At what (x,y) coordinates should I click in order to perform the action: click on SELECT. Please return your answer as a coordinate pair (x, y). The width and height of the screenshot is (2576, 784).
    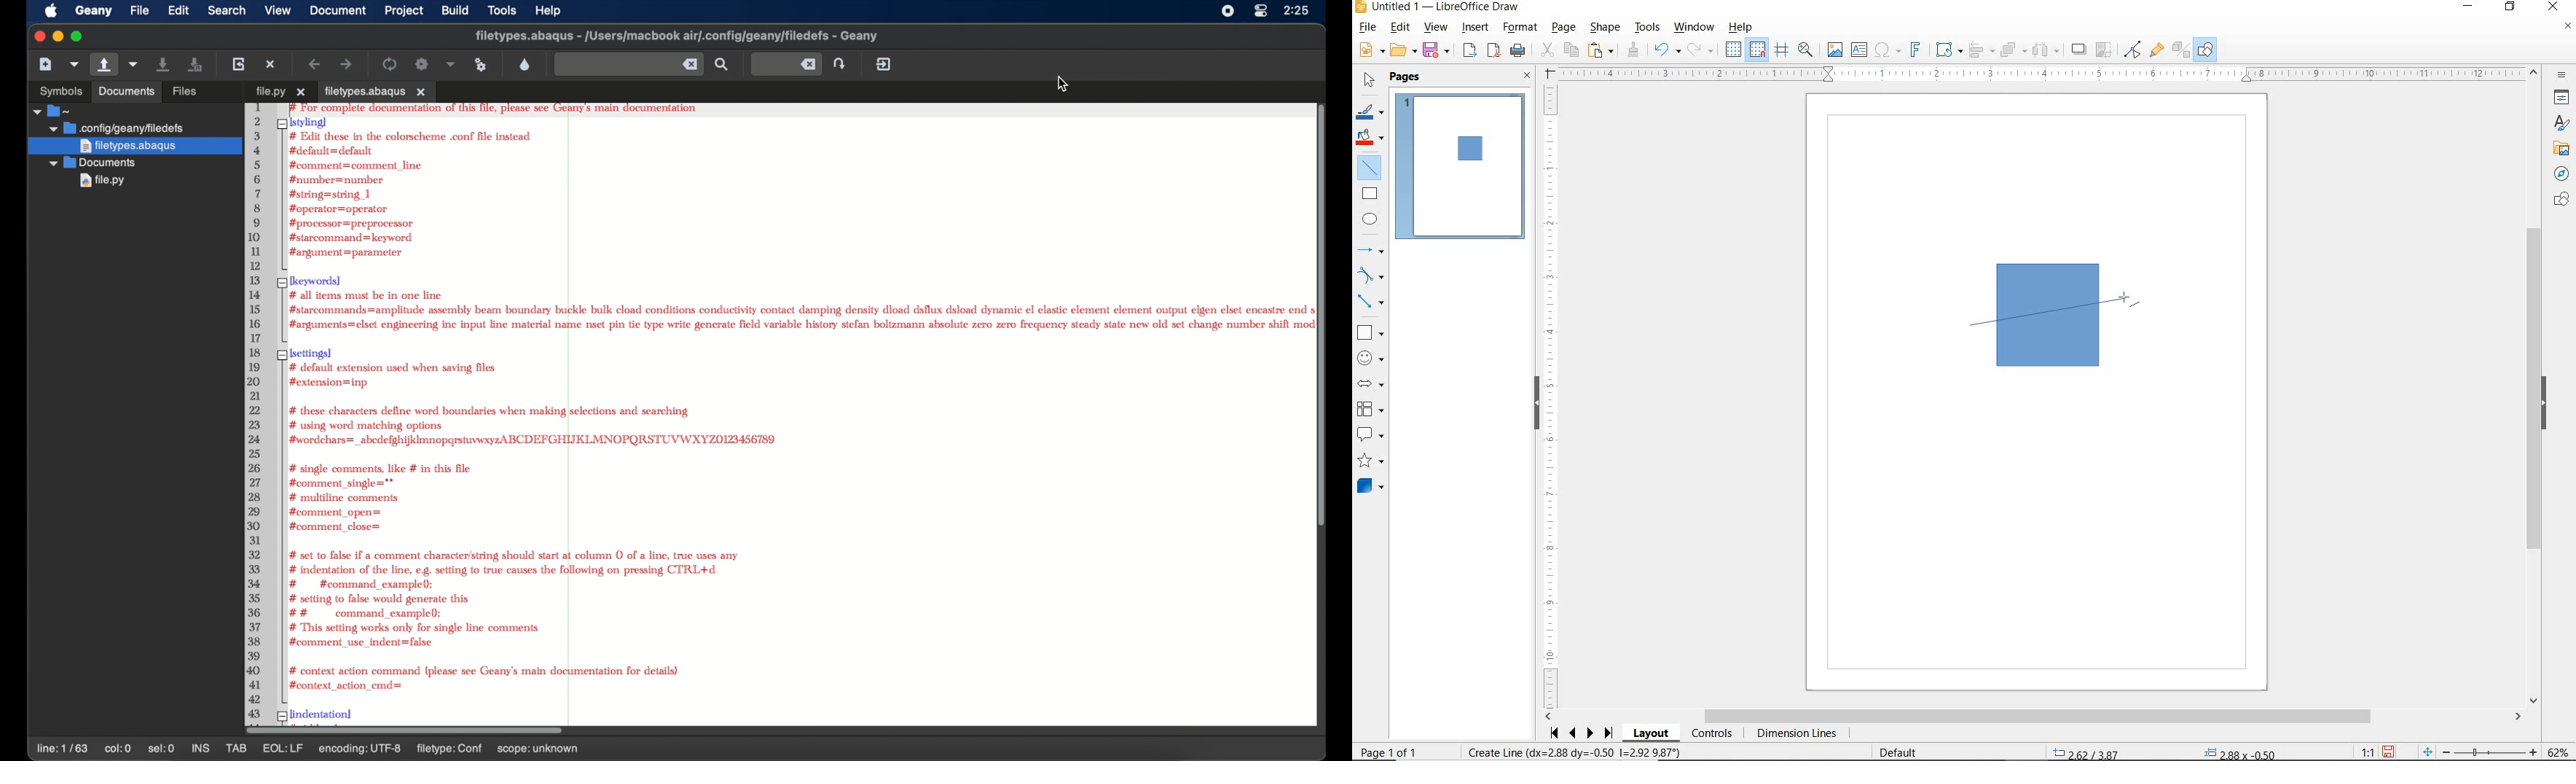
    Looking at the image, I should click on (1367, 82).